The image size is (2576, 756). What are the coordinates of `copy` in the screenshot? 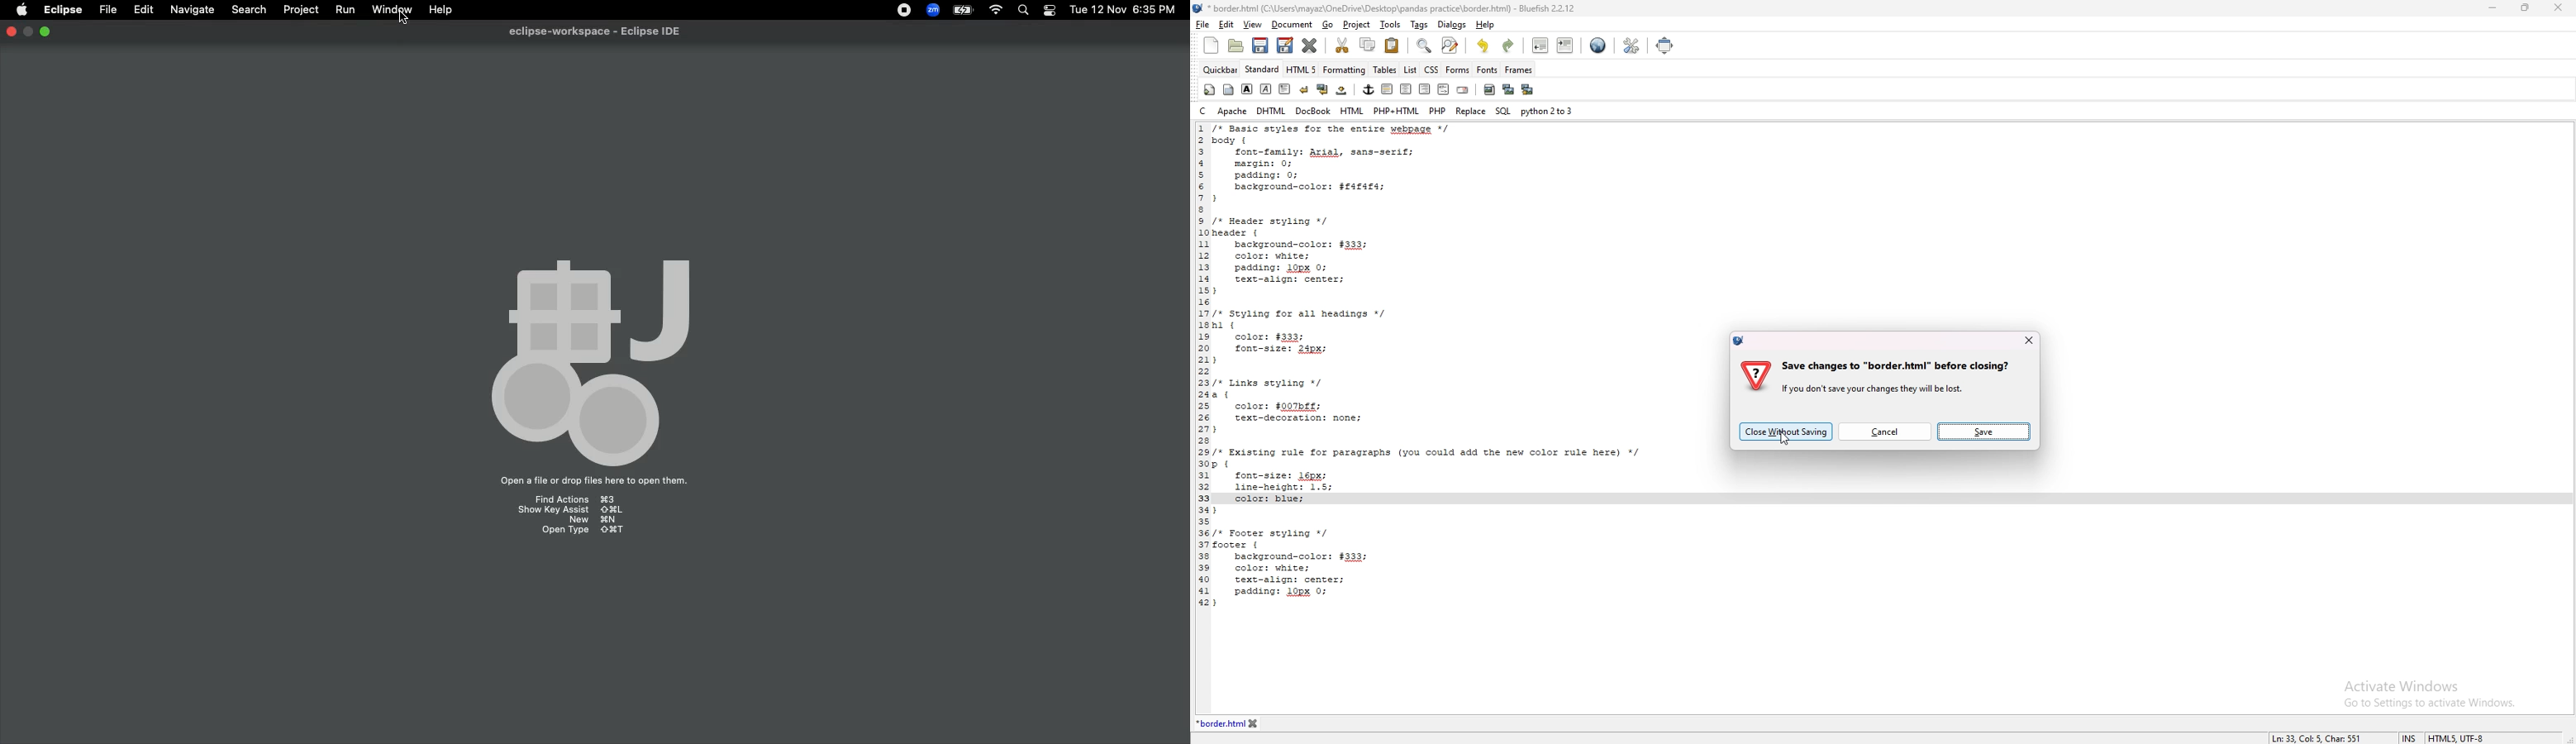 It's located at (1368, 44).